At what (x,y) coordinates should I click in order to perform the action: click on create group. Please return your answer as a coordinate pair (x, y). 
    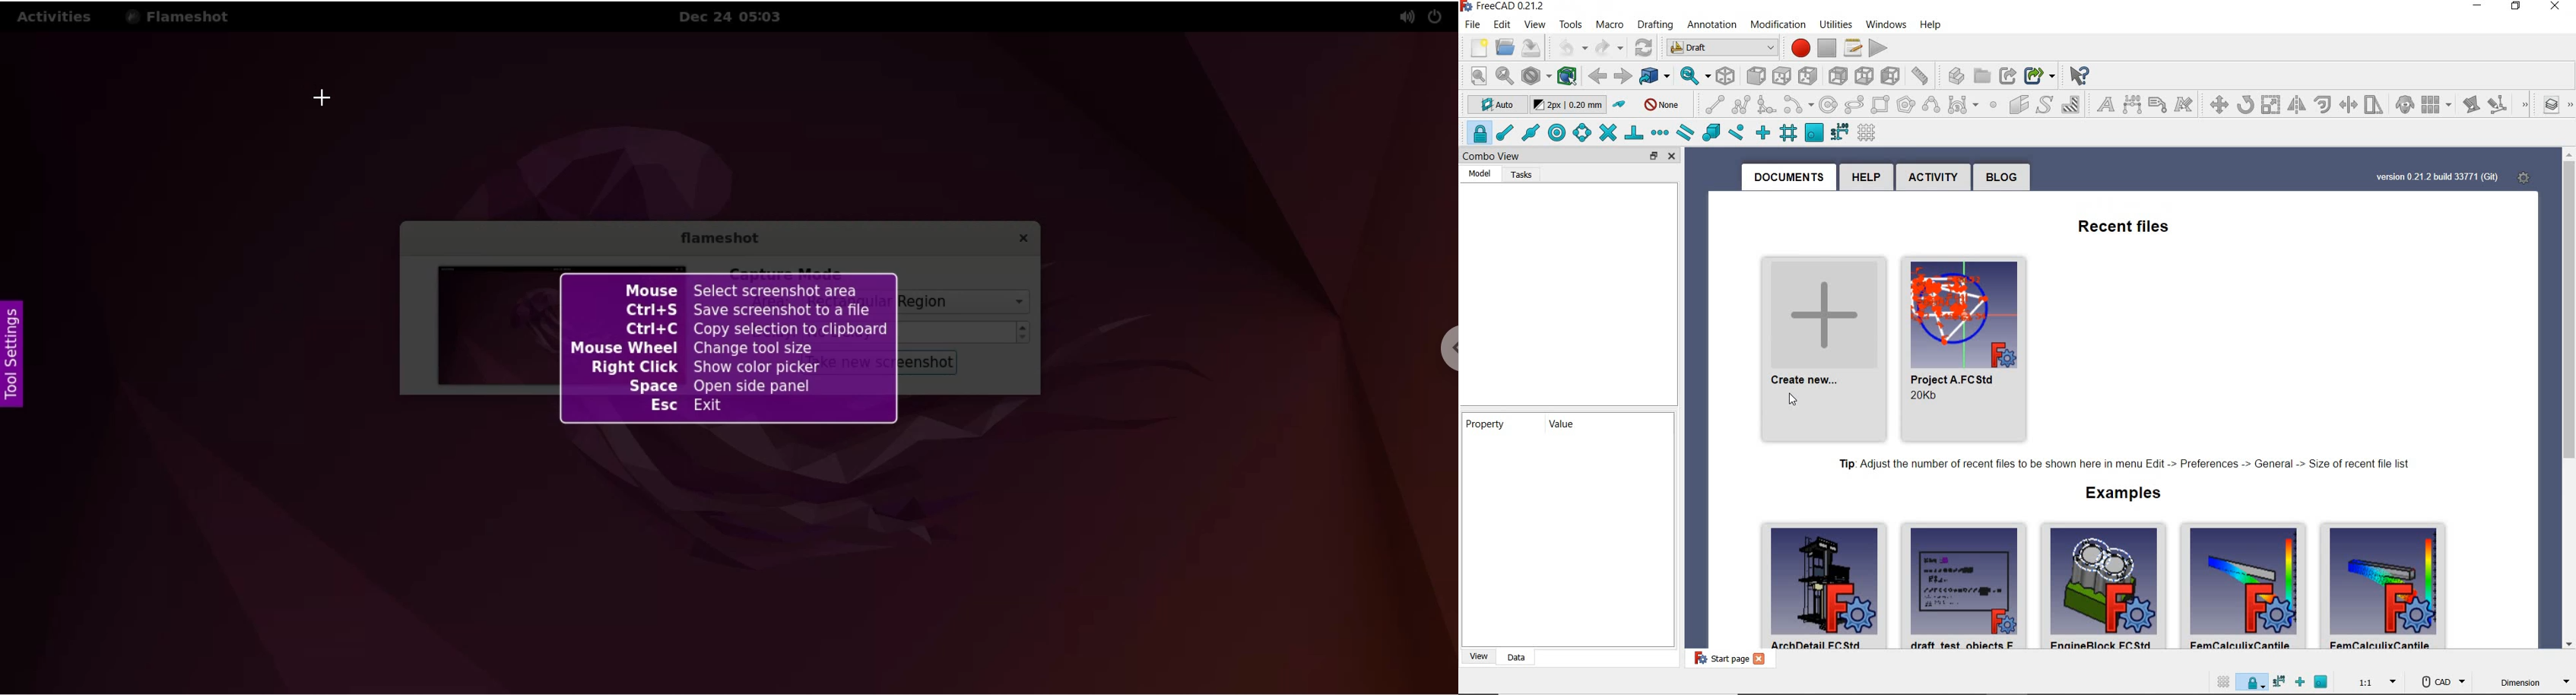
    Looking at the image, I should click on (1961, 75).